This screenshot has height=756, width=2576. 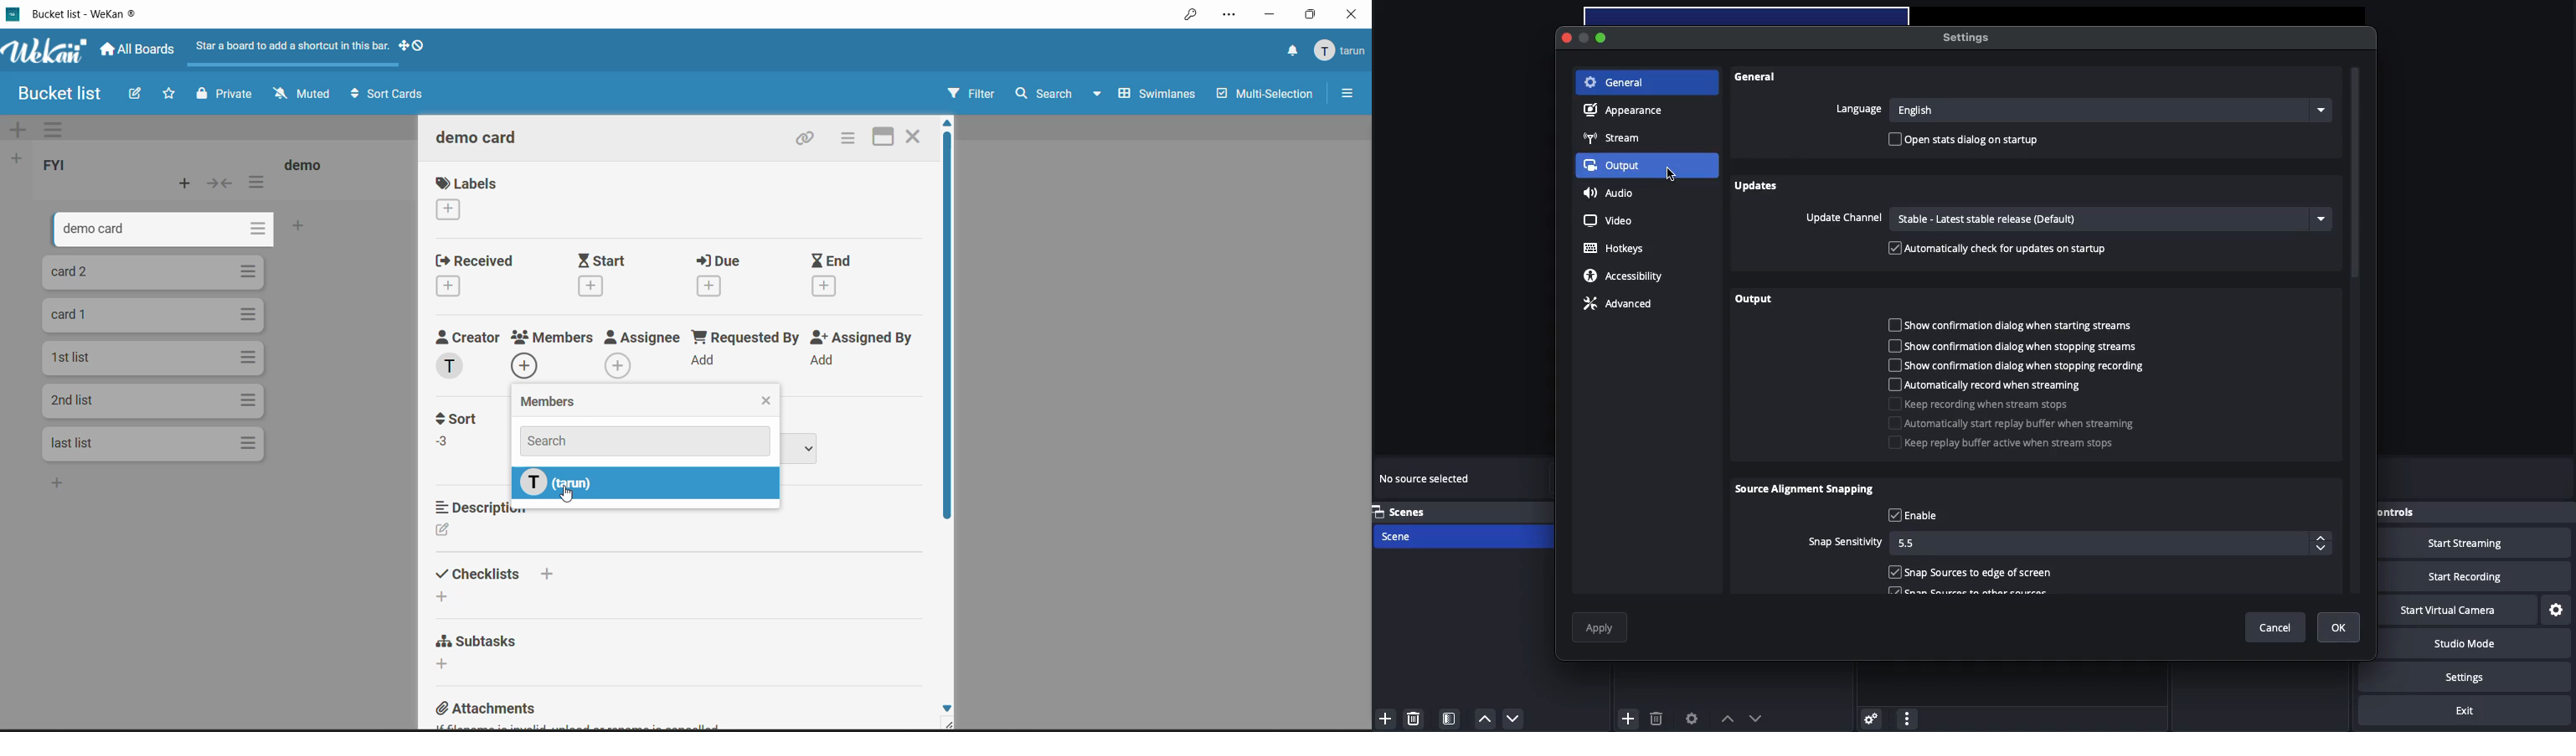 What do you see at coordinates (1755, 718) in the screenshot?
I see `Move down` at bounding box center [1755, 718].